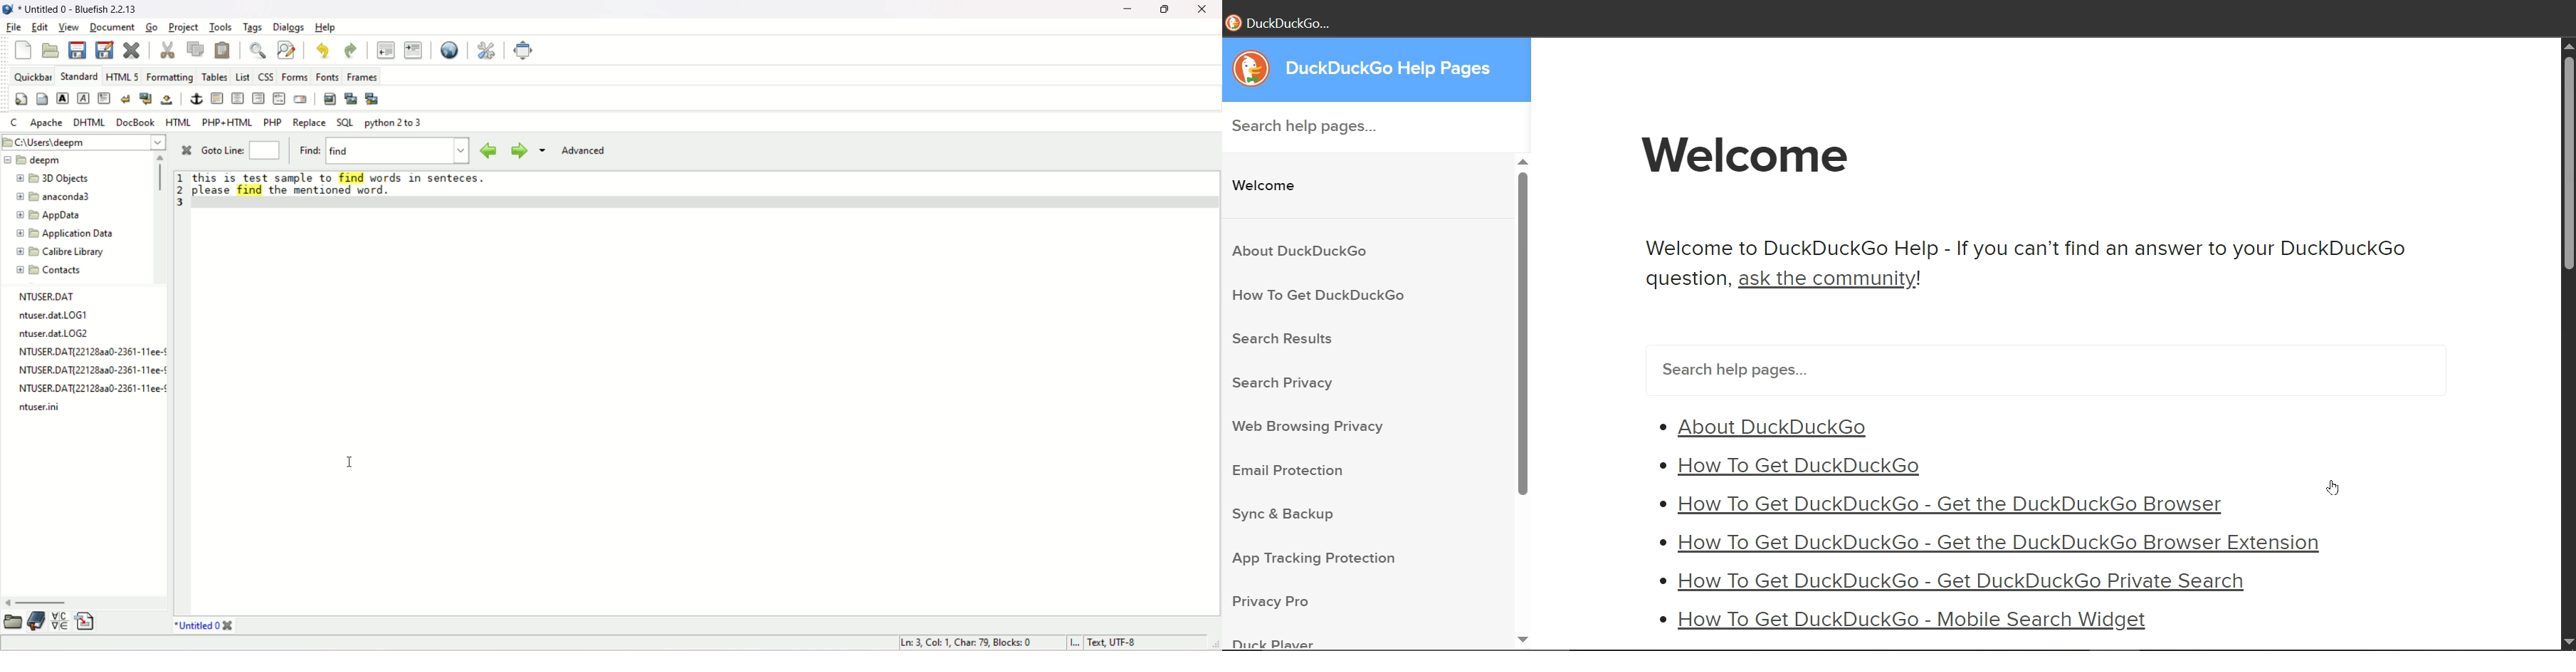 The width and height of the screenshot is (2576, 672). What do you see at coordinates (327, 75) in the screenshot?
I see `fonts` at bounding box center [327, 75].